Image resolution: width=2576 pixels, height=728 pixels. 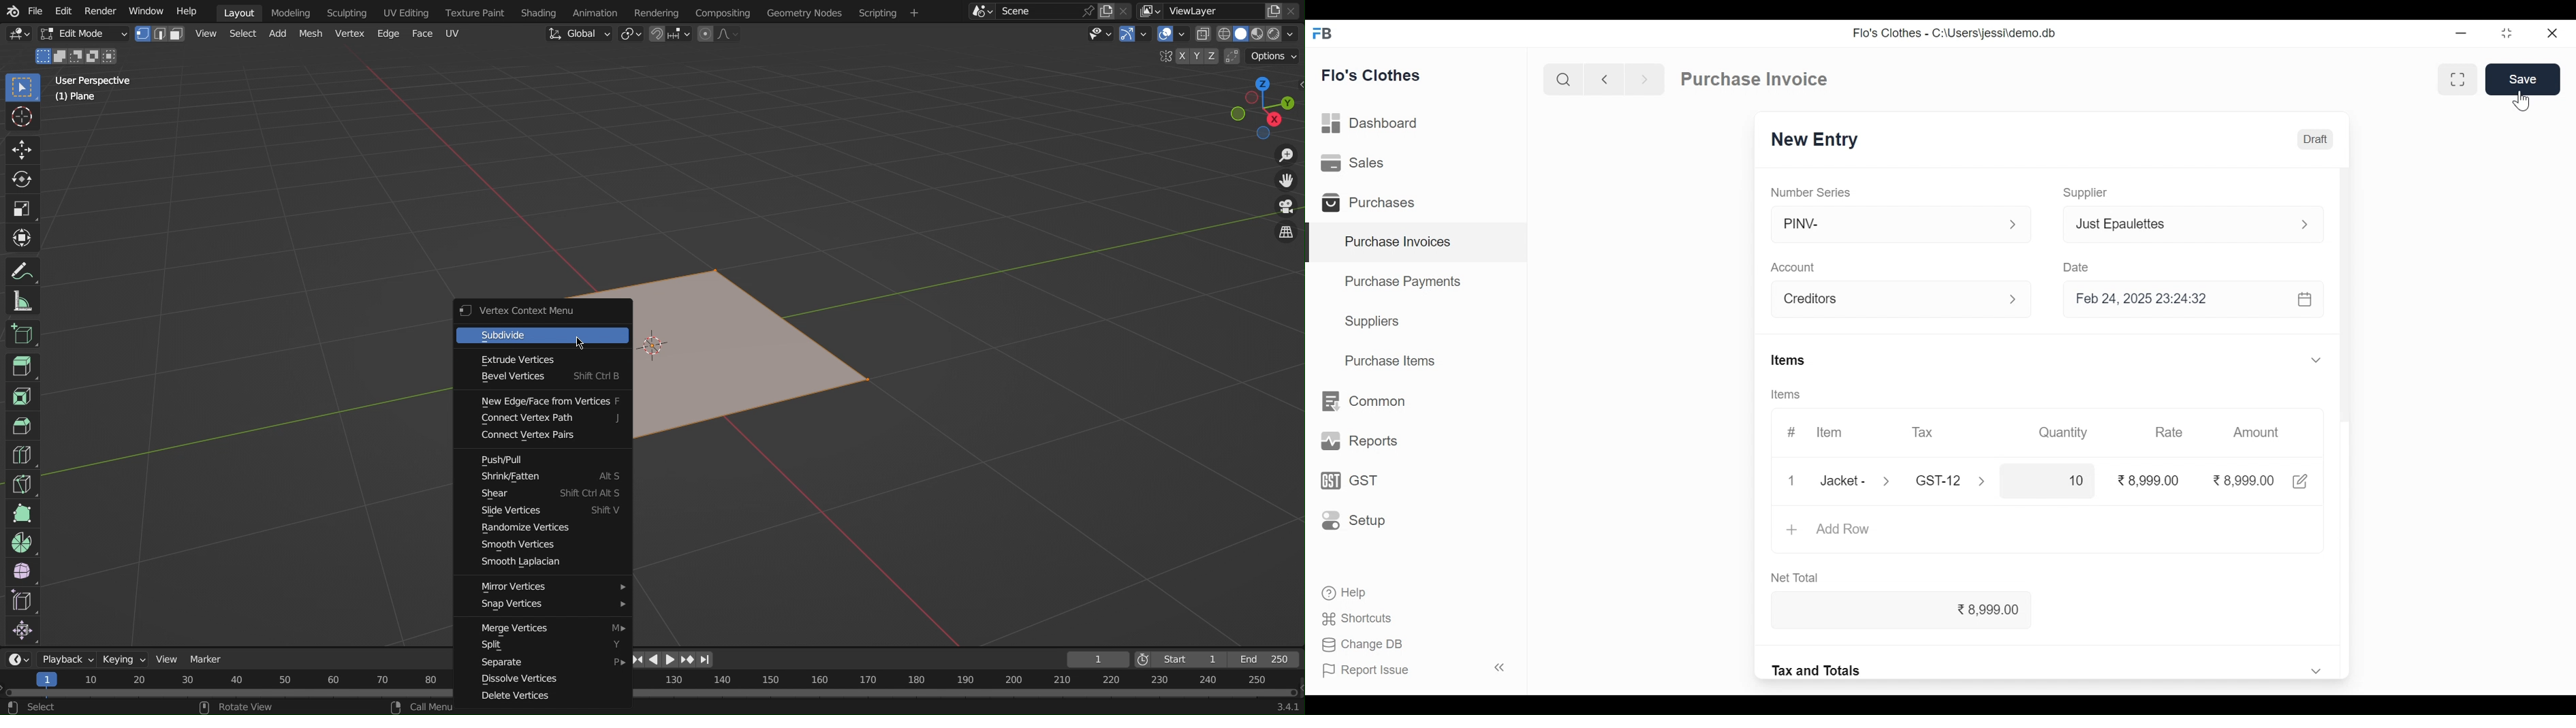 What do you see at coordinates (1794, 267) in the screenshot?
I see `Account` at bounding box center [1794, 267].